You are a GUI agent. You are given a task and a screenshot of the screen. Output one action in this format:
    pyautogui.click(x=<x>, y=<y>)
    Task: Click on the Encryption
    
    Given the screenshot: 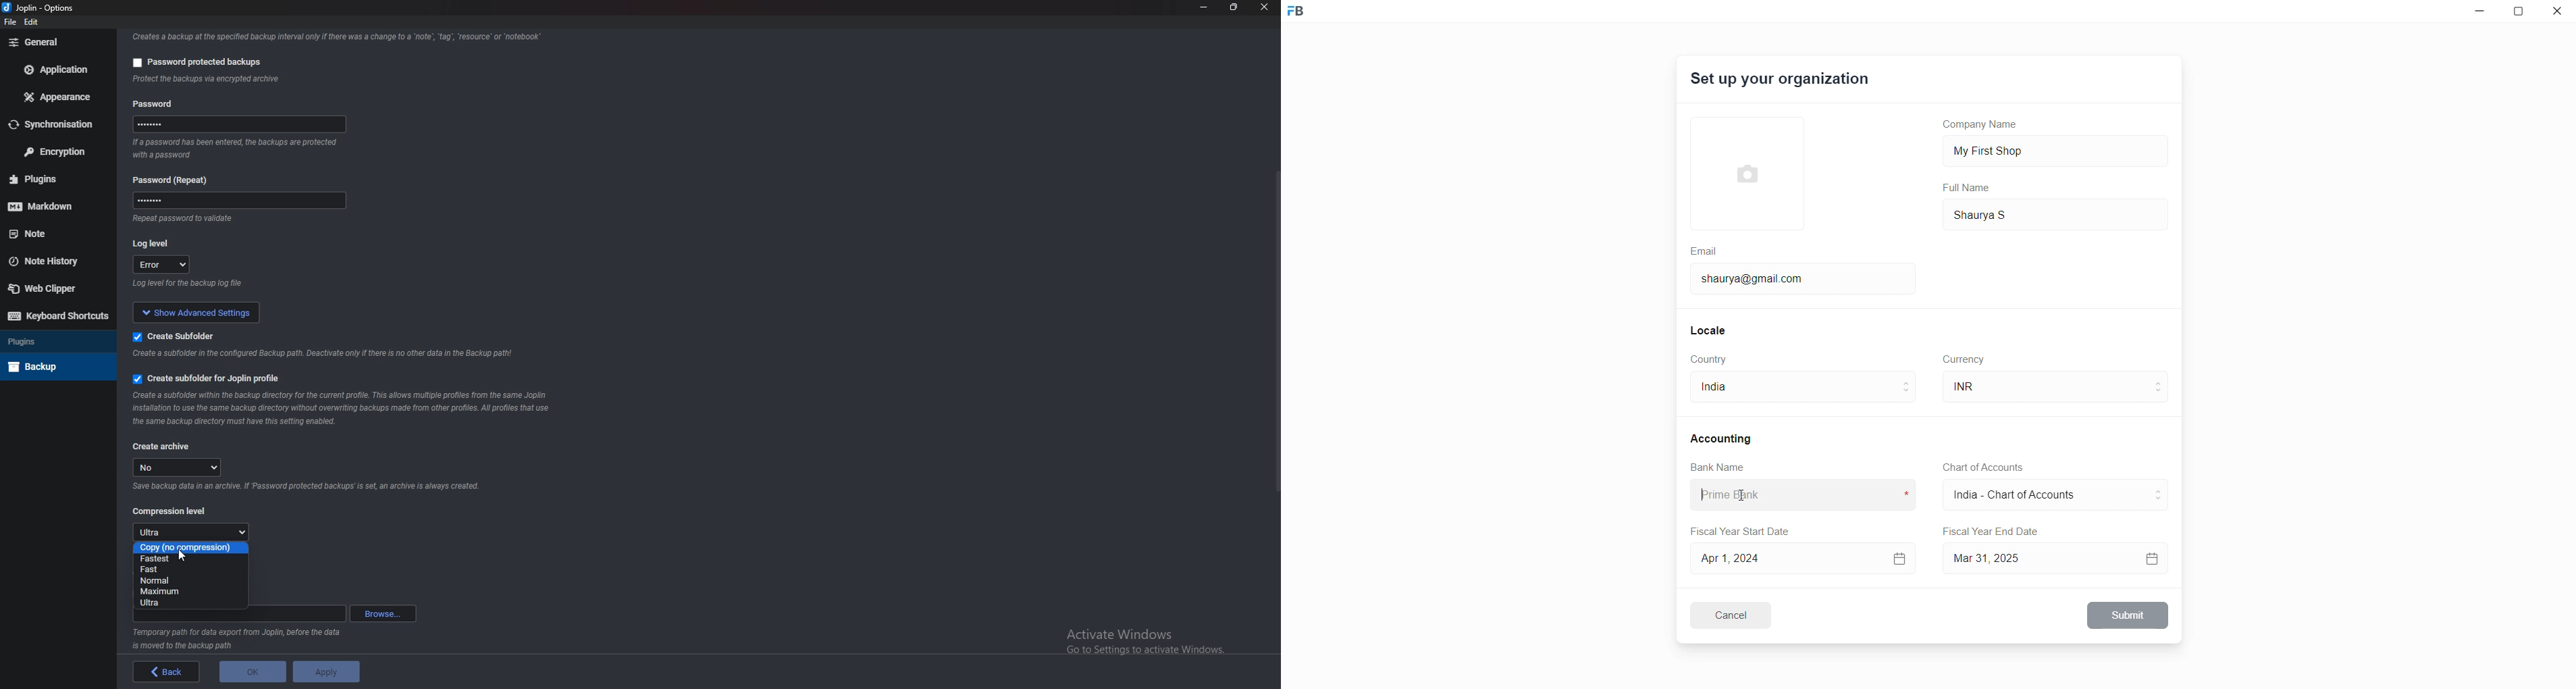 What is the action you would take?
    pyautogui.click(x=55, y=151)
    